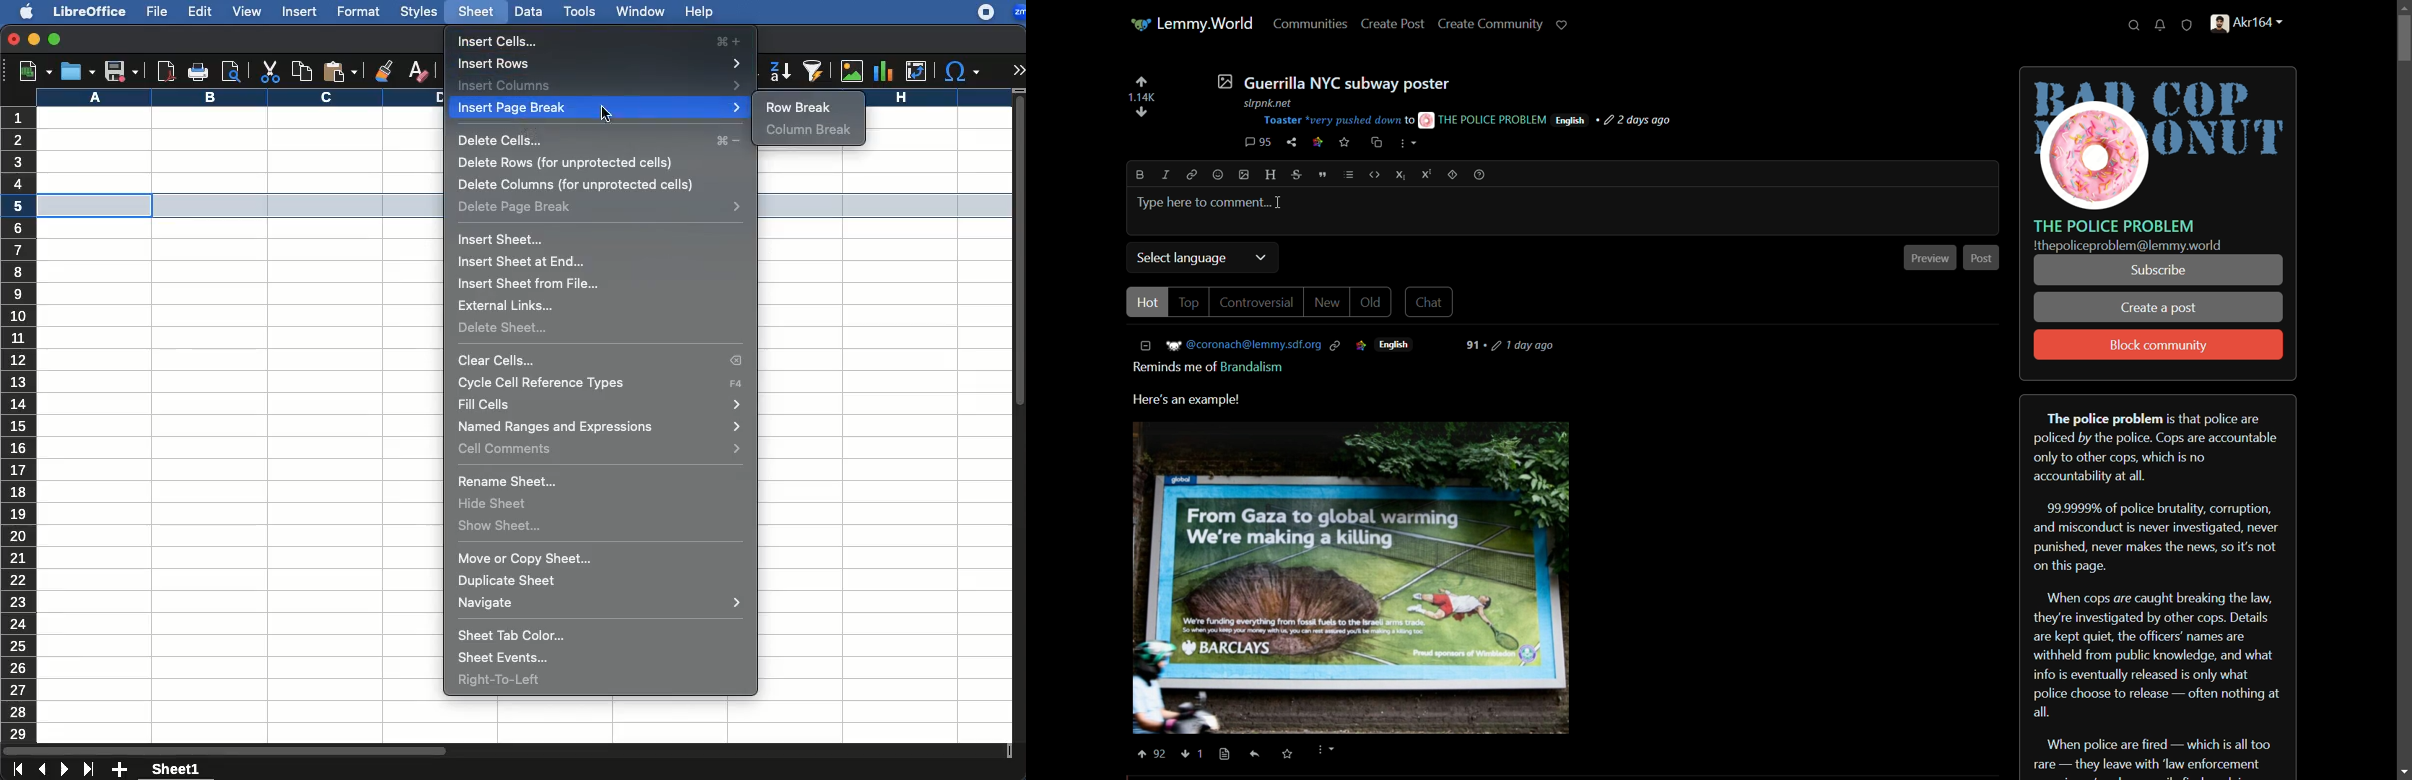  Describe the element at coordinates (601, 450) in the screenshot. I see `cell commands` at that location.